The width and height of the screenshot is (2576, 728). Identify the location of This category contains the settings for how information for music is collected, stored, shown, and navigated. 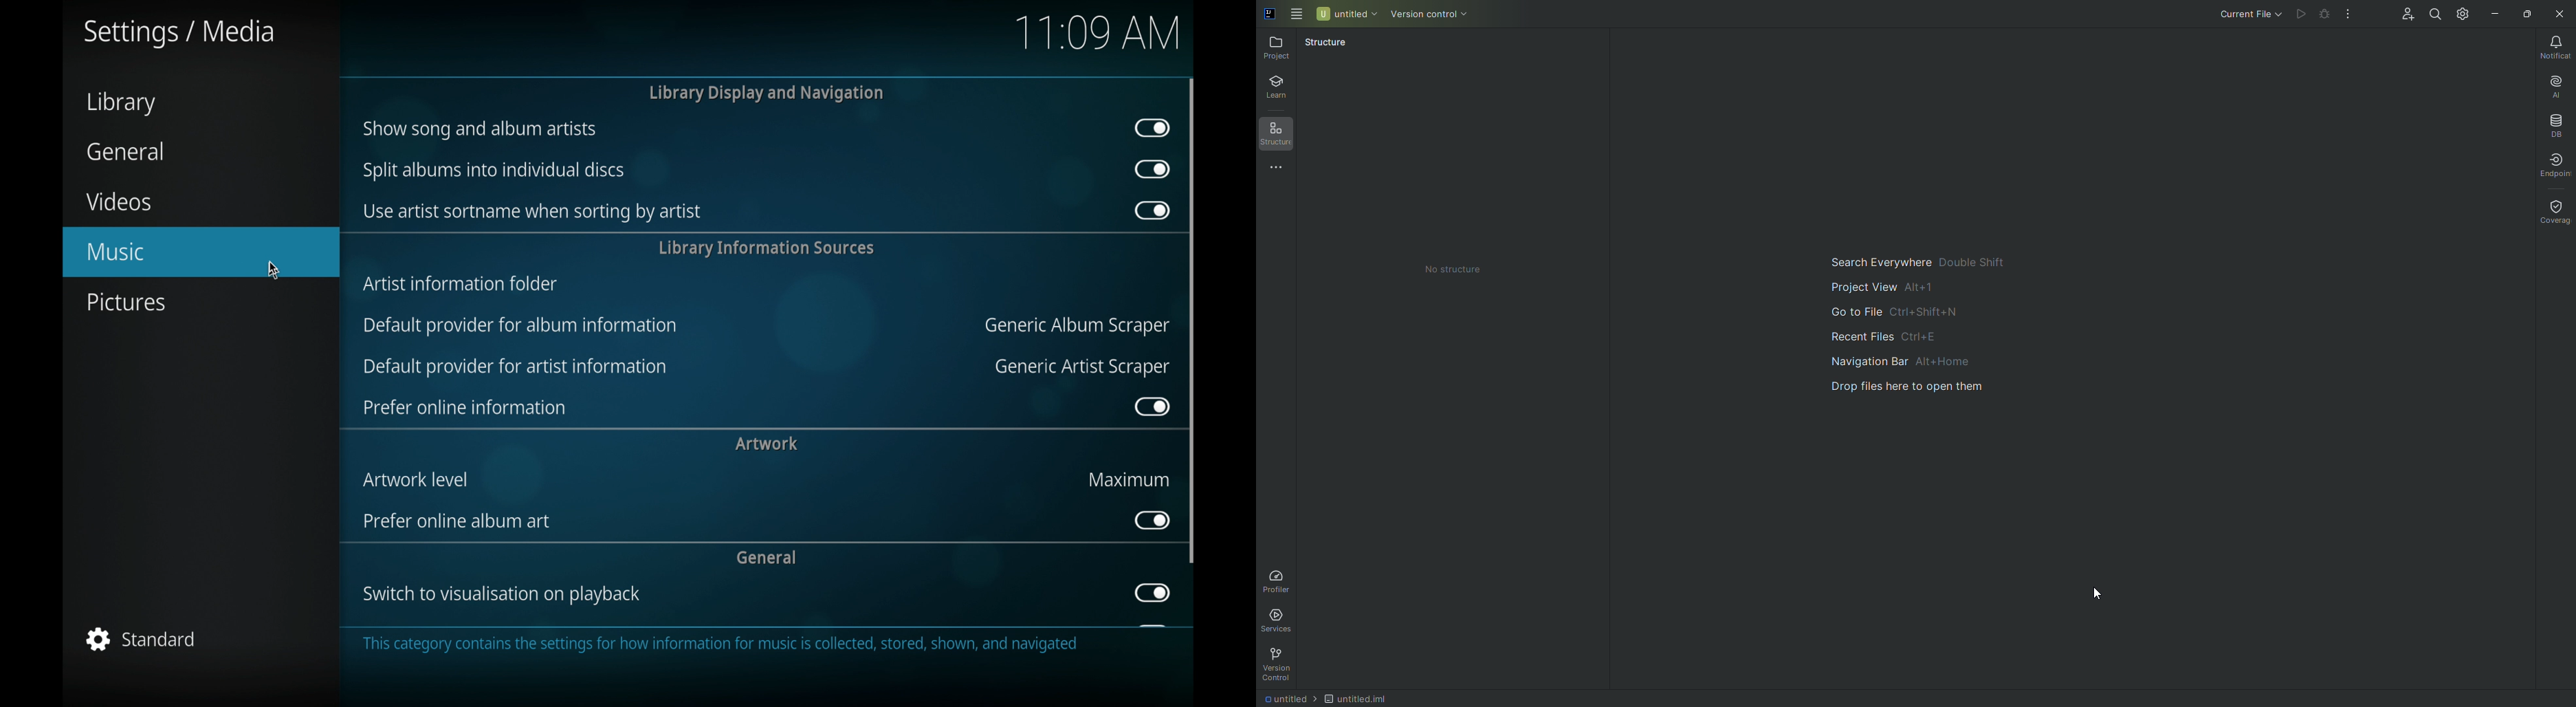
(722, 645).